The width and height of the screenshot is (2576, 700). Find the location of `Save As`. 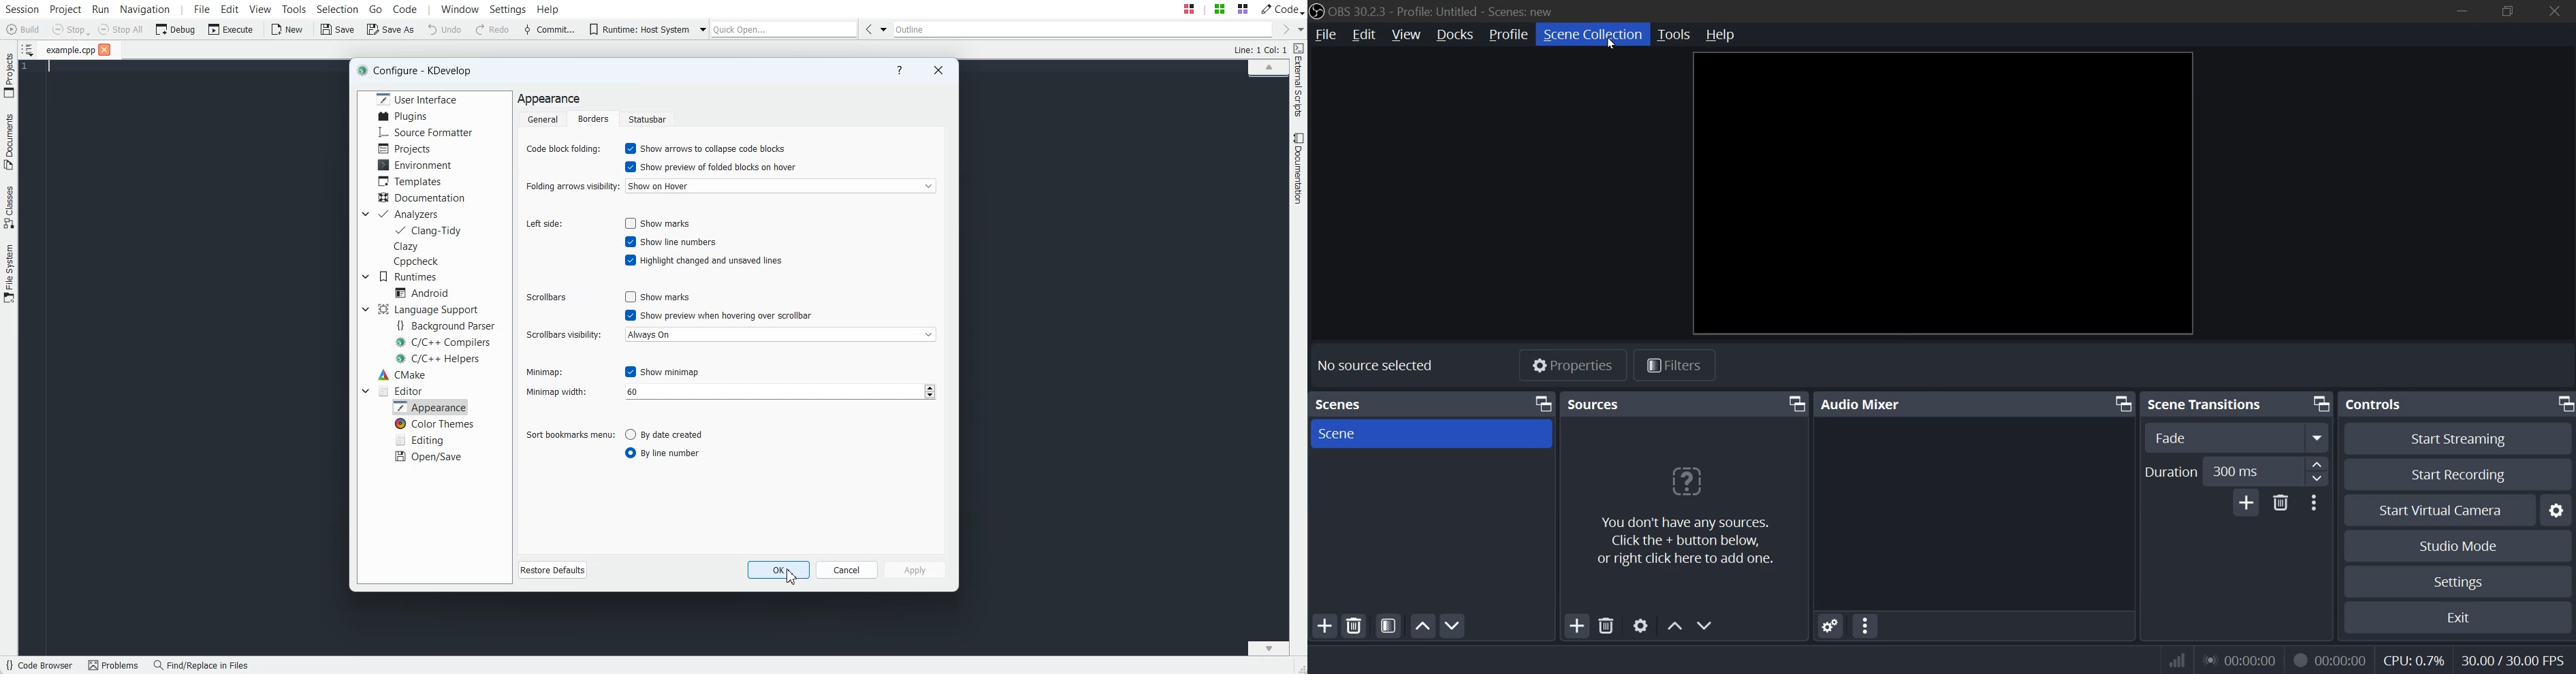

Save As is located at coordinates (389, 29).